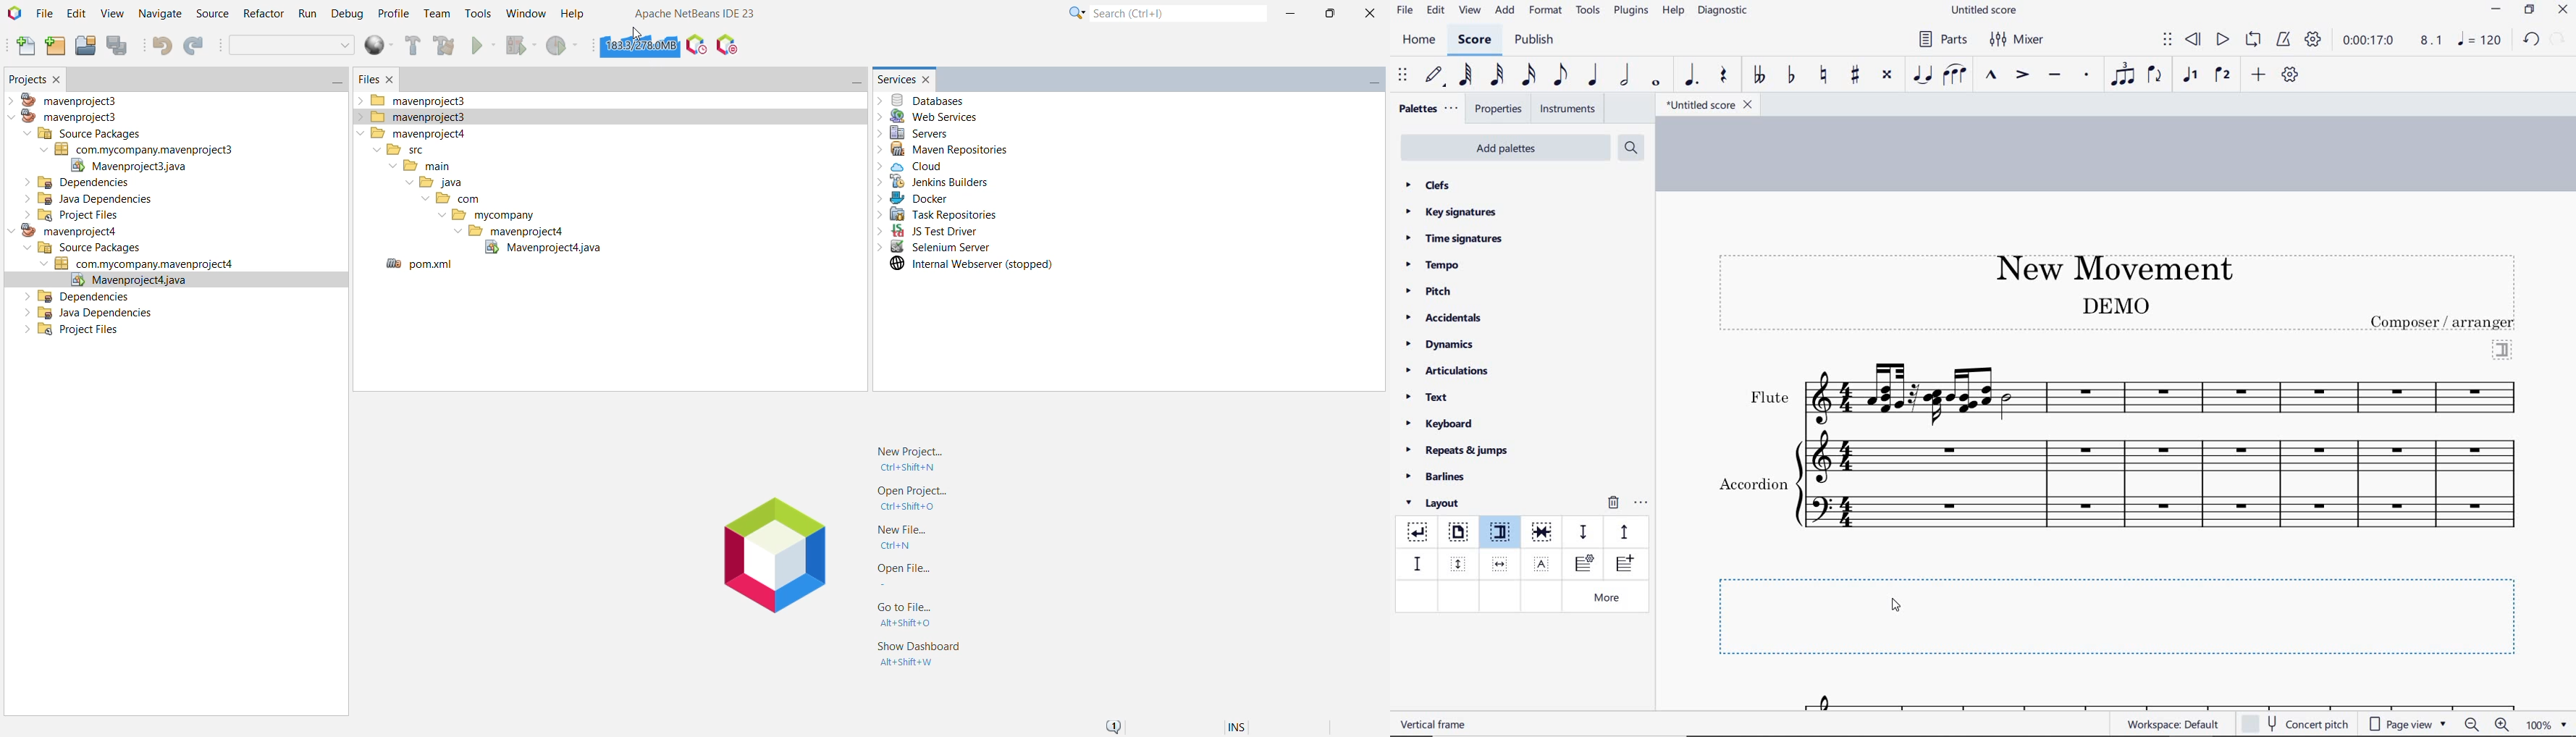 This screenshot has width=2576, height=756. I want to click on help, so click(1672, 11).